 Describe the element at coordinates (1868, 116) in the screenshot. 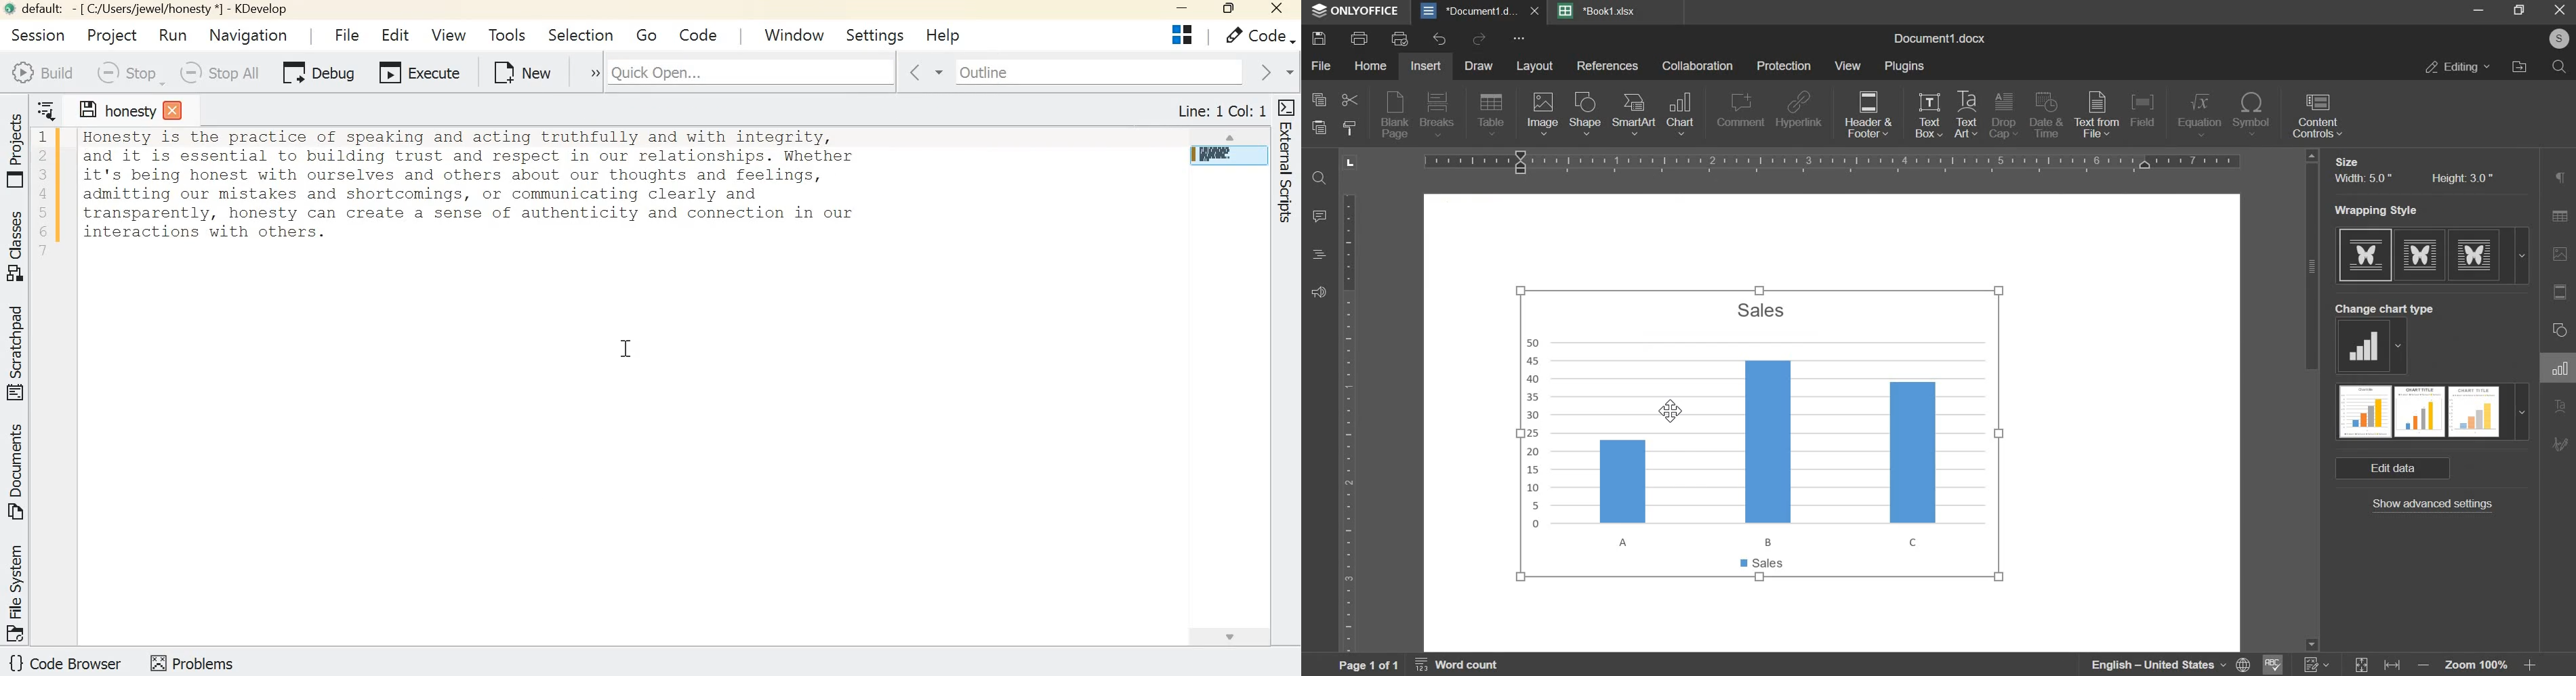

I see `header & footer` at that location.